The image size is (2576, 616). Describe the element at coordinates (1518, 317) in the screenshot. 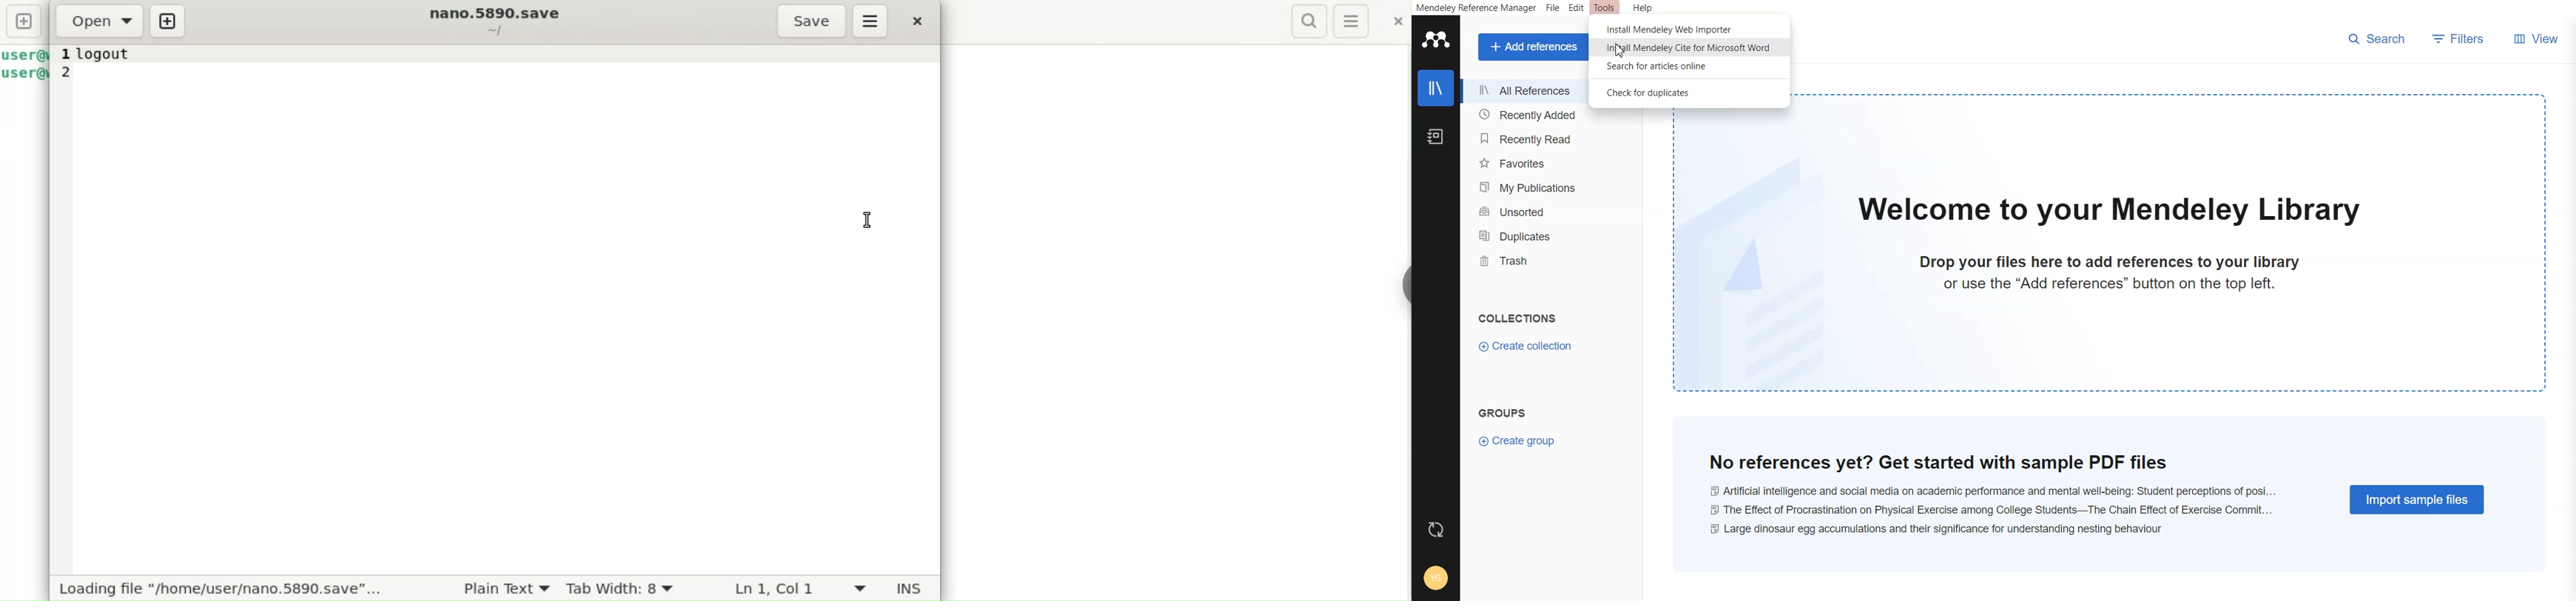

I see `collections` at that location.